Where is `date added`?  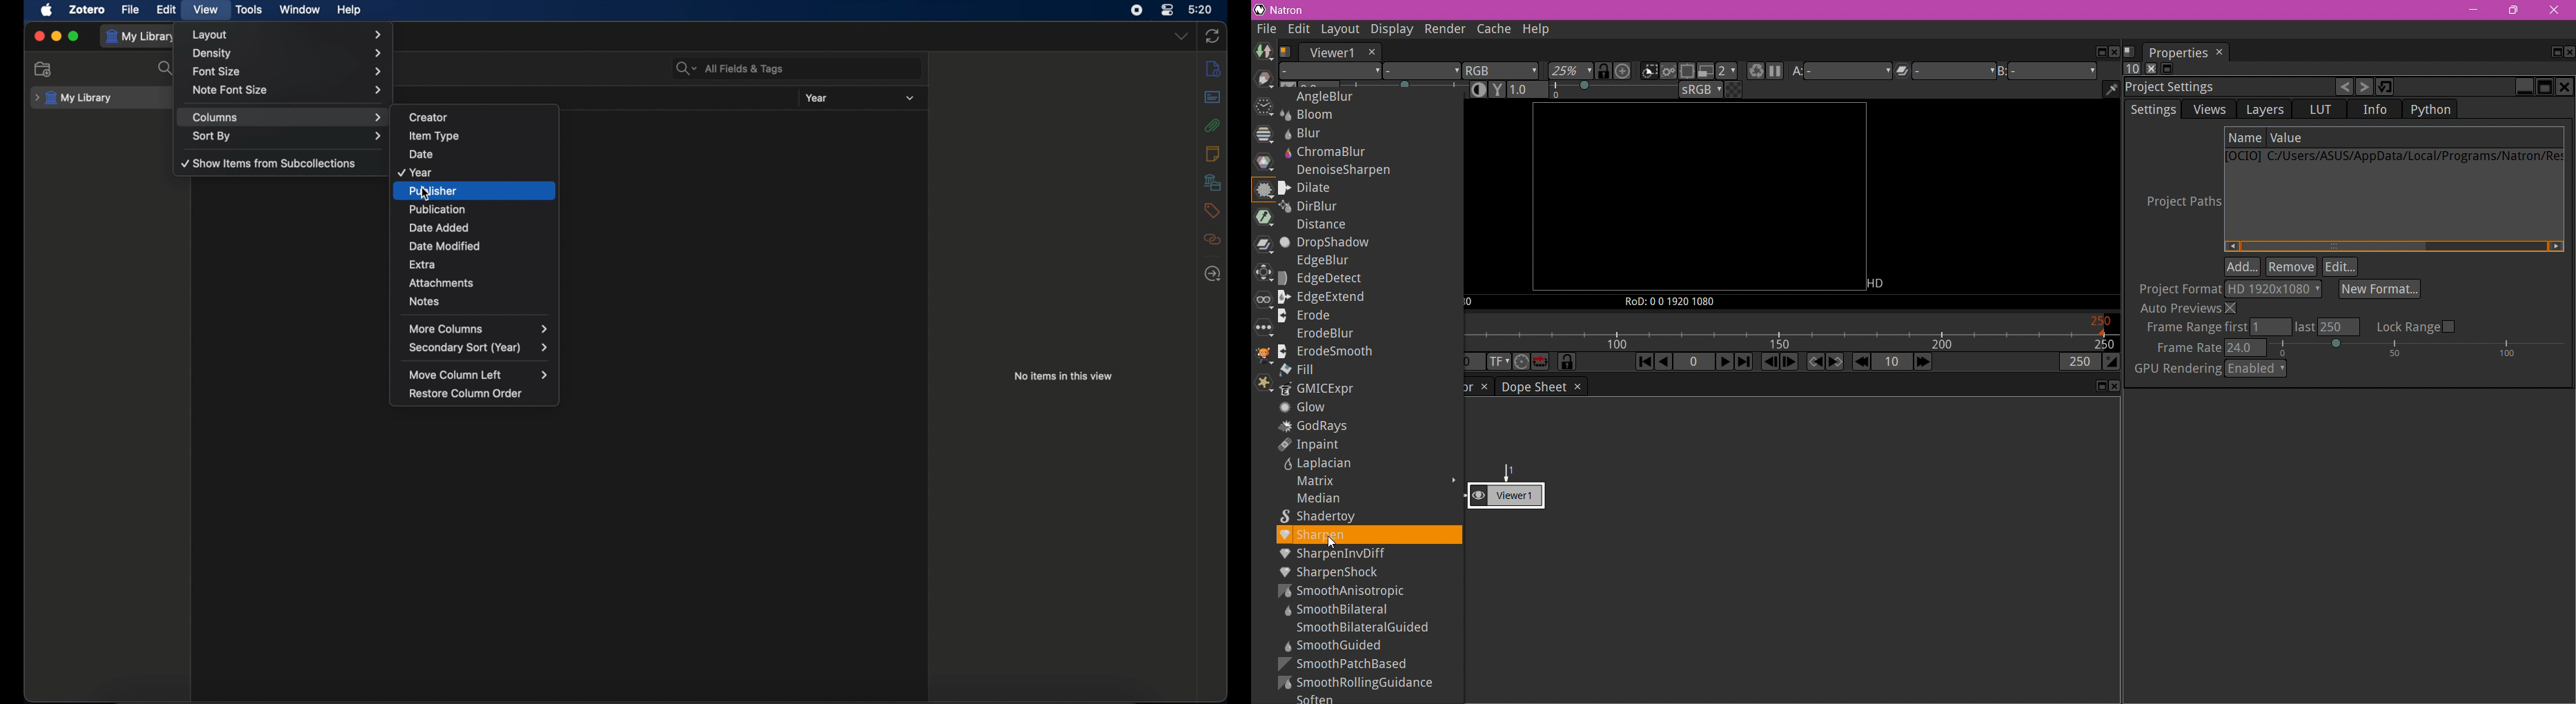 date added is located at coordinates (480, 227).